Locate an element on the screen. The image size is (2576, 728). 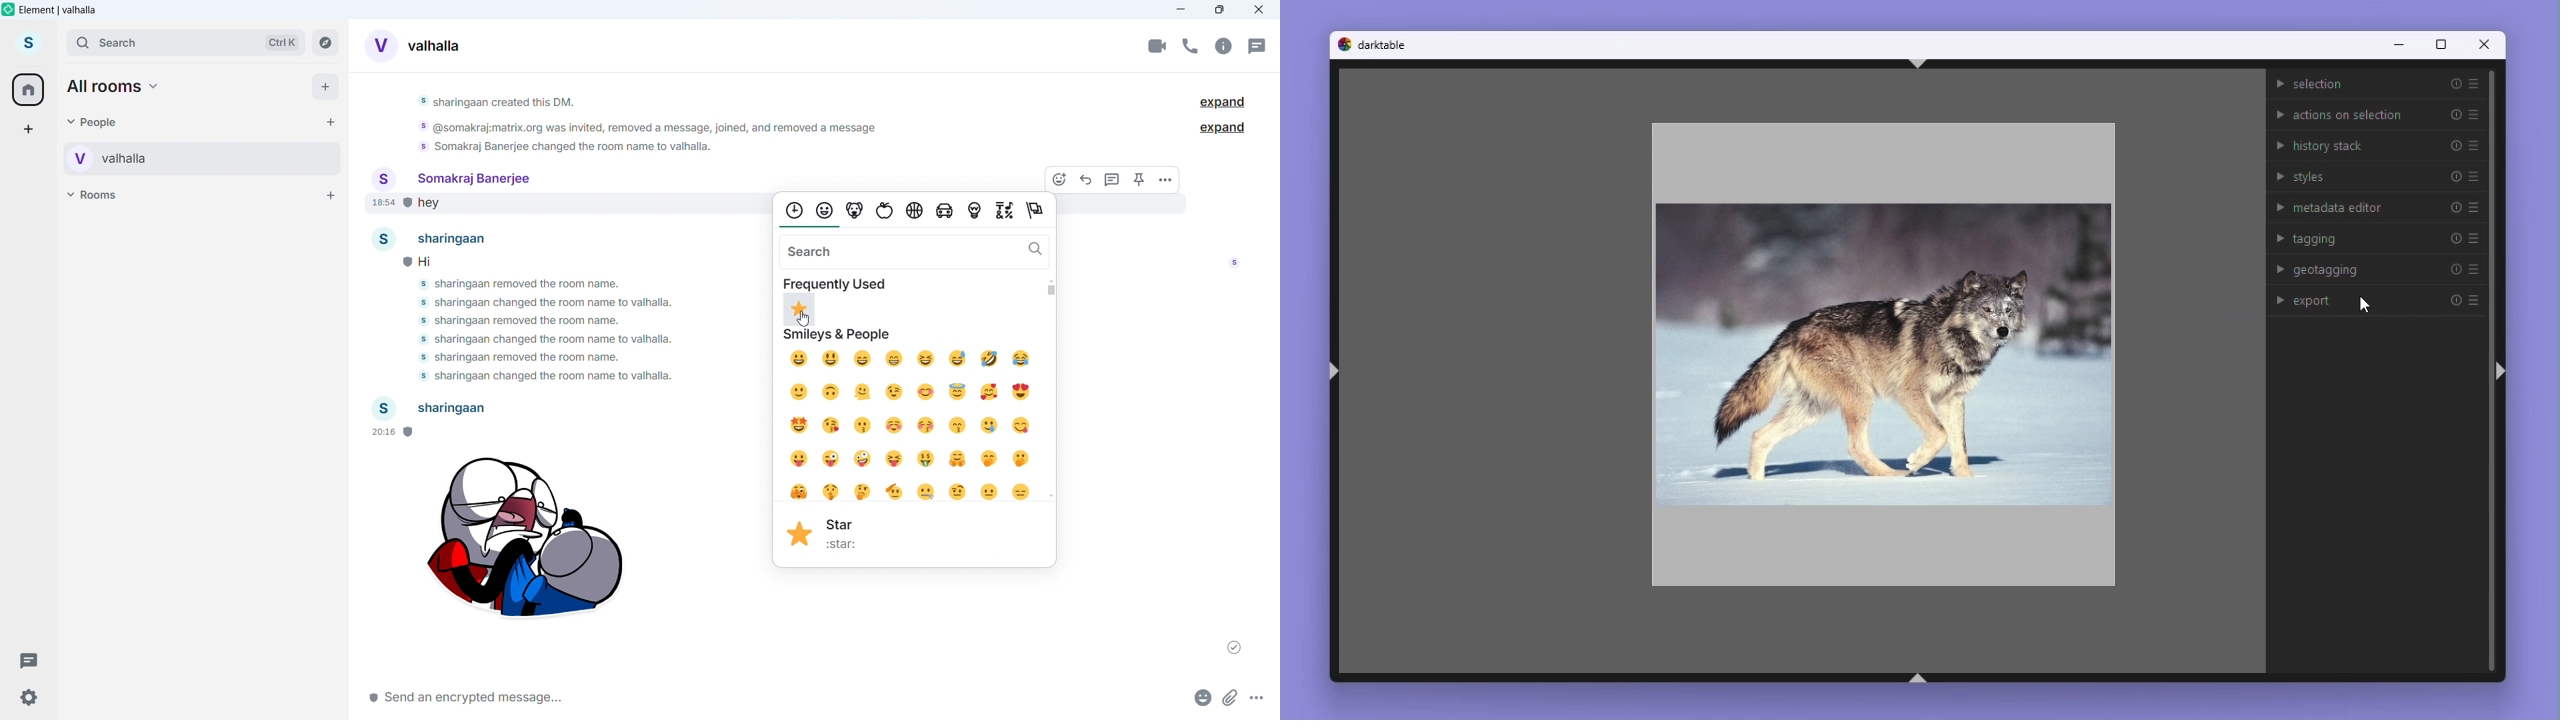
flags is located at coordinates (1039, 211).